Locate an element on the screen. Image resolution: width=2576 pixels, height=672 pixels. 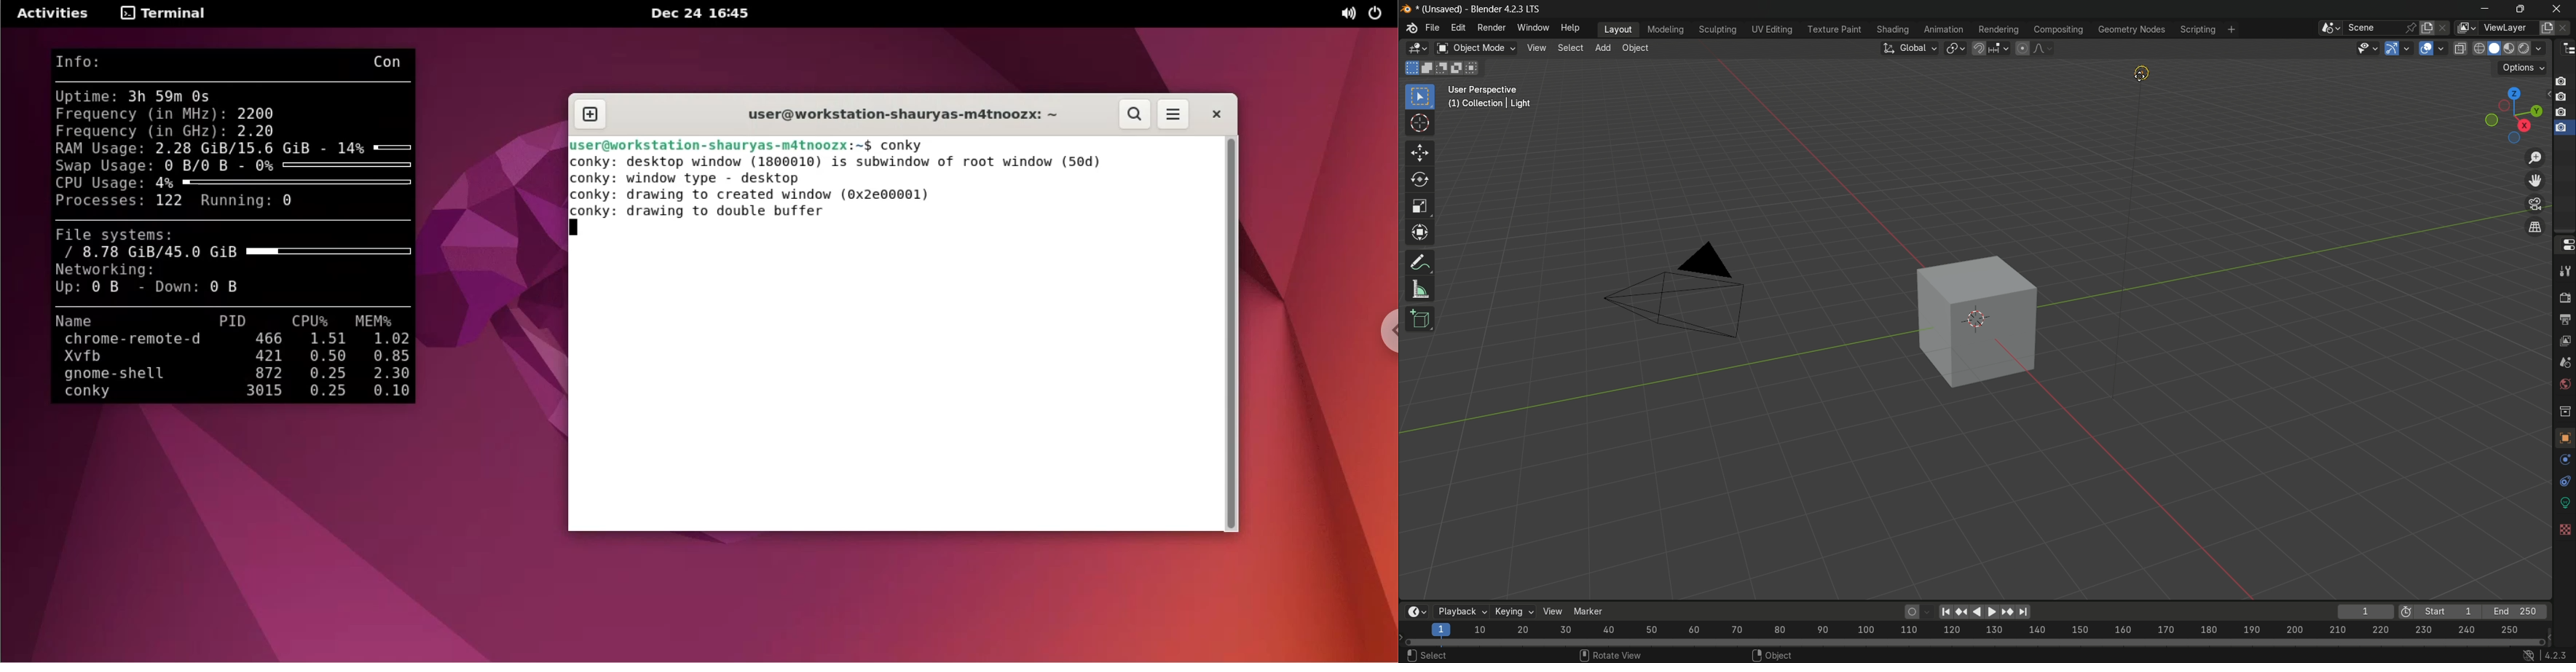
uv editing menu is located at coordinates (1773, 30).